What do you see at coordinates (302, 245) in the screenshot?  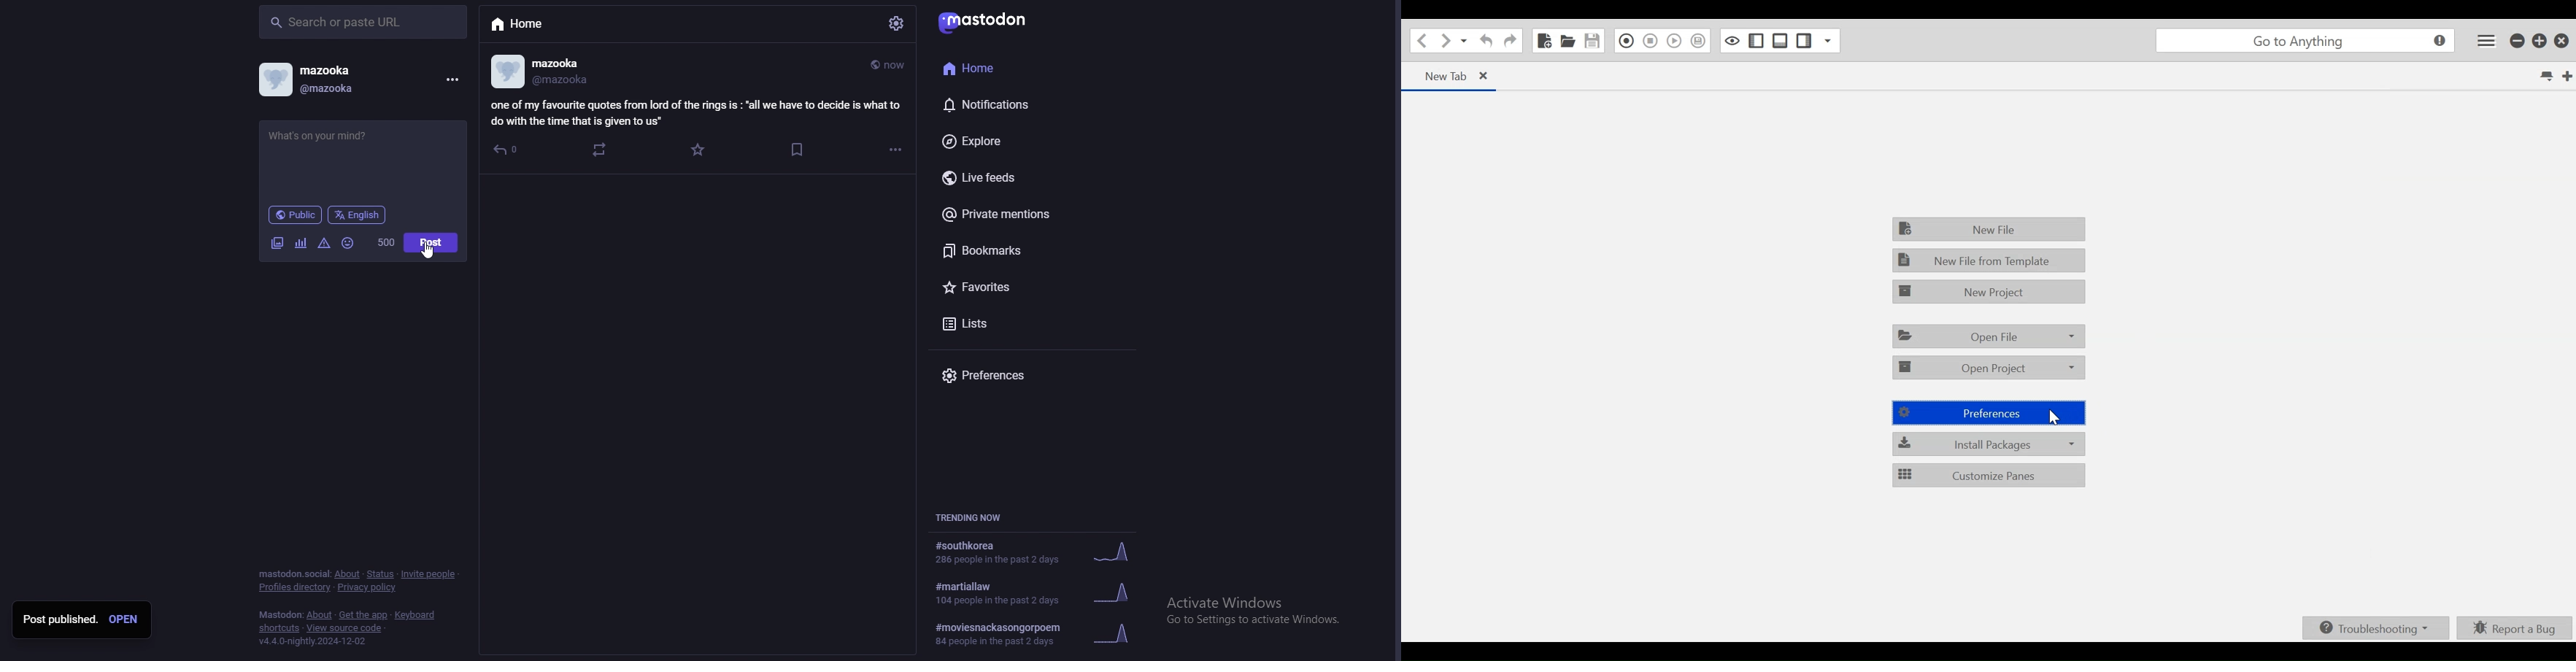 I see `polls` at bounding box center [302, 245].